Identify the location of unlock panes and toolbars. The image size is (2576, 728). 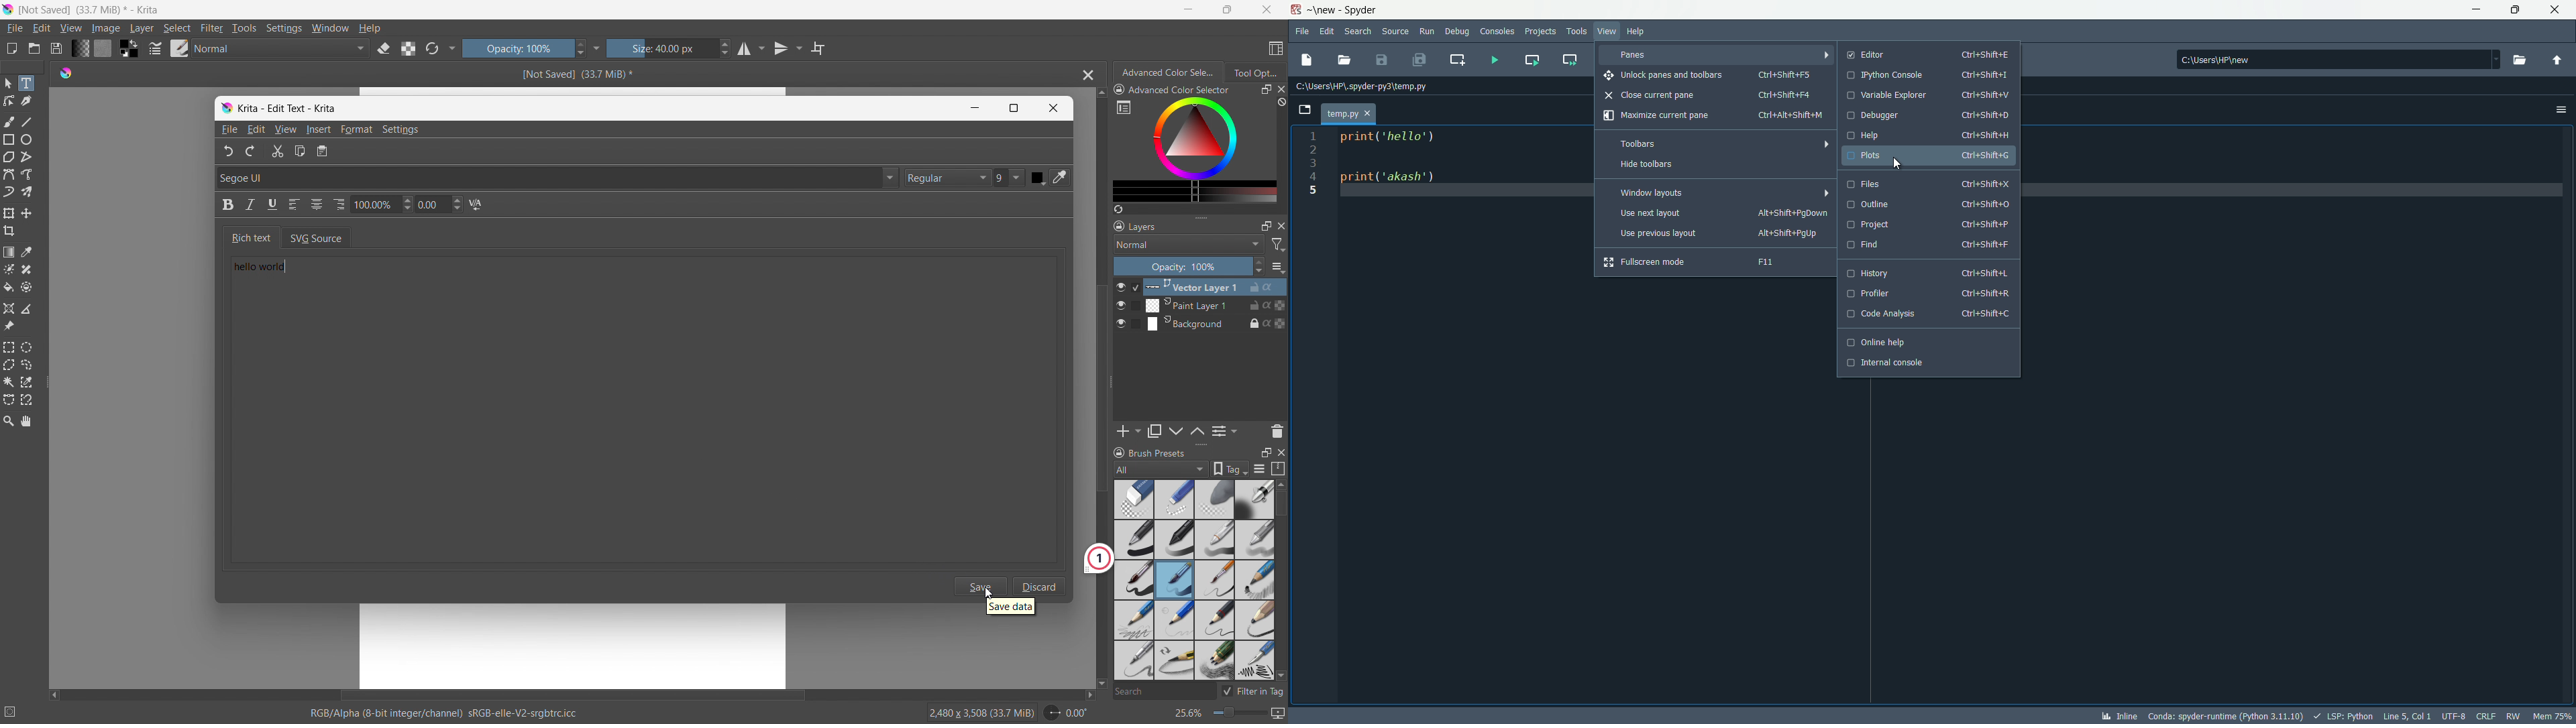
(1712, 76).